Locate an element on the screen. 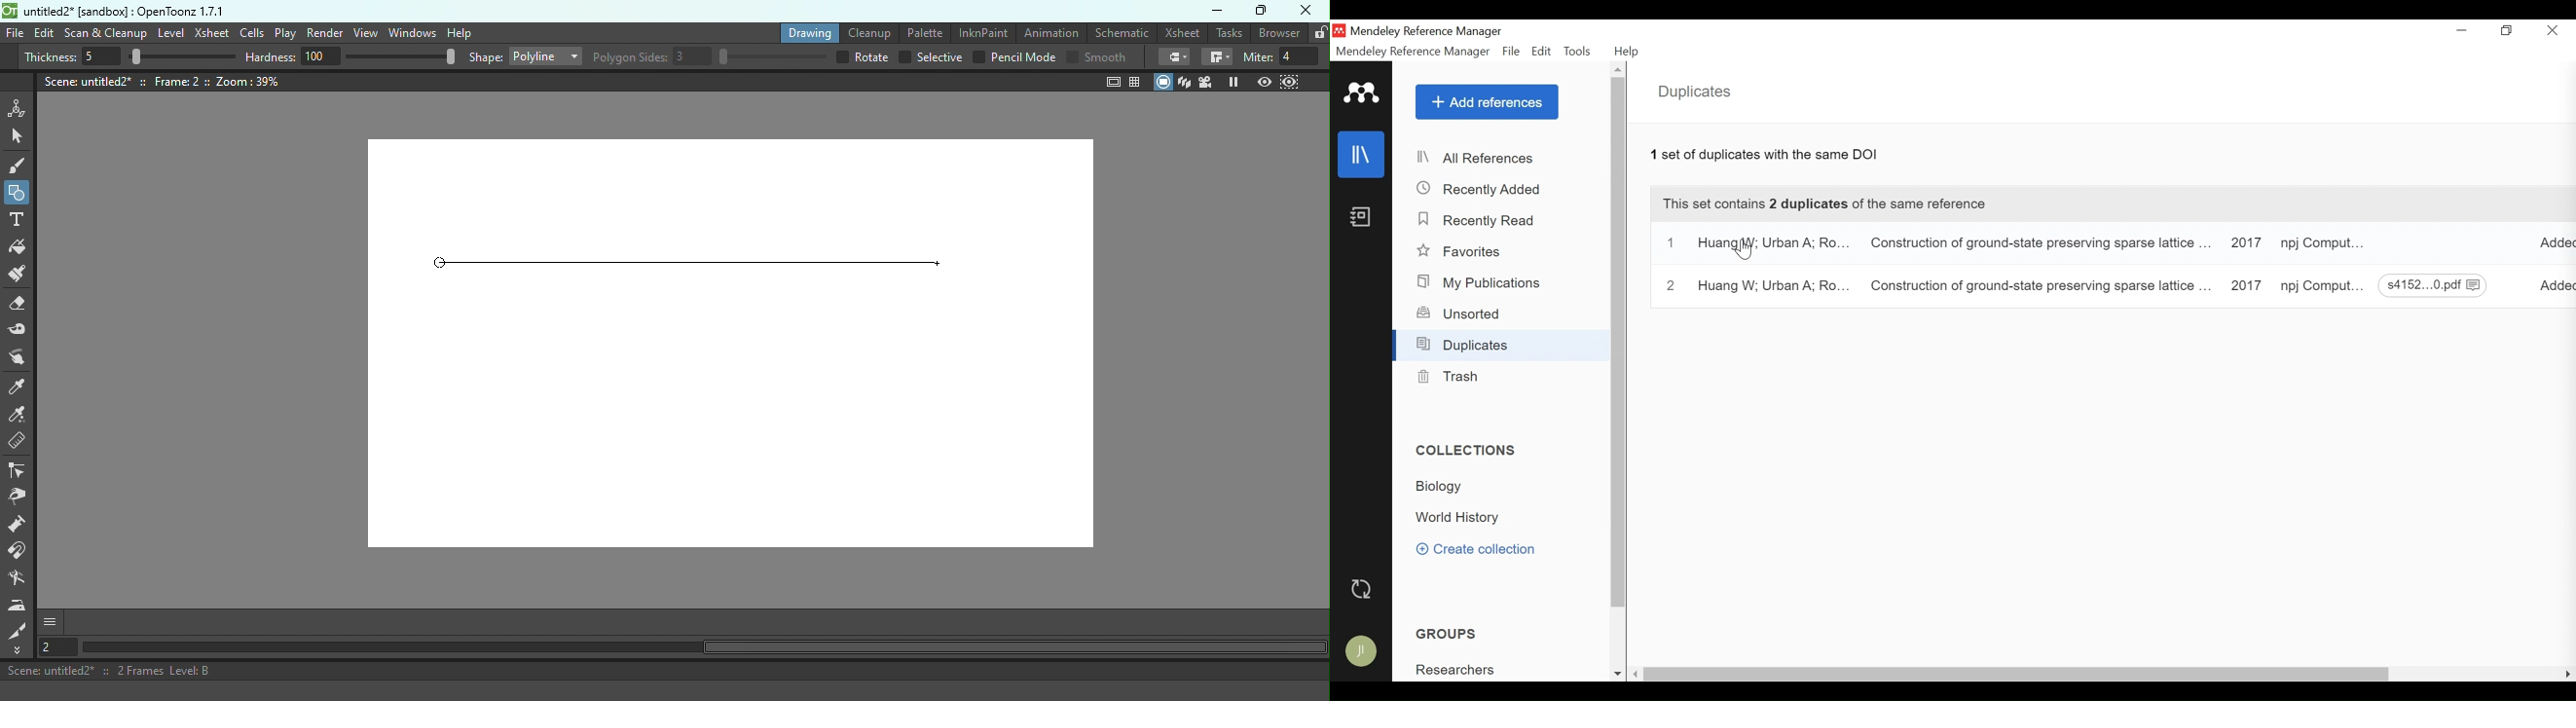 This screenshot has height=728, width=2576. Canvas is located at coordinates (723, 342).